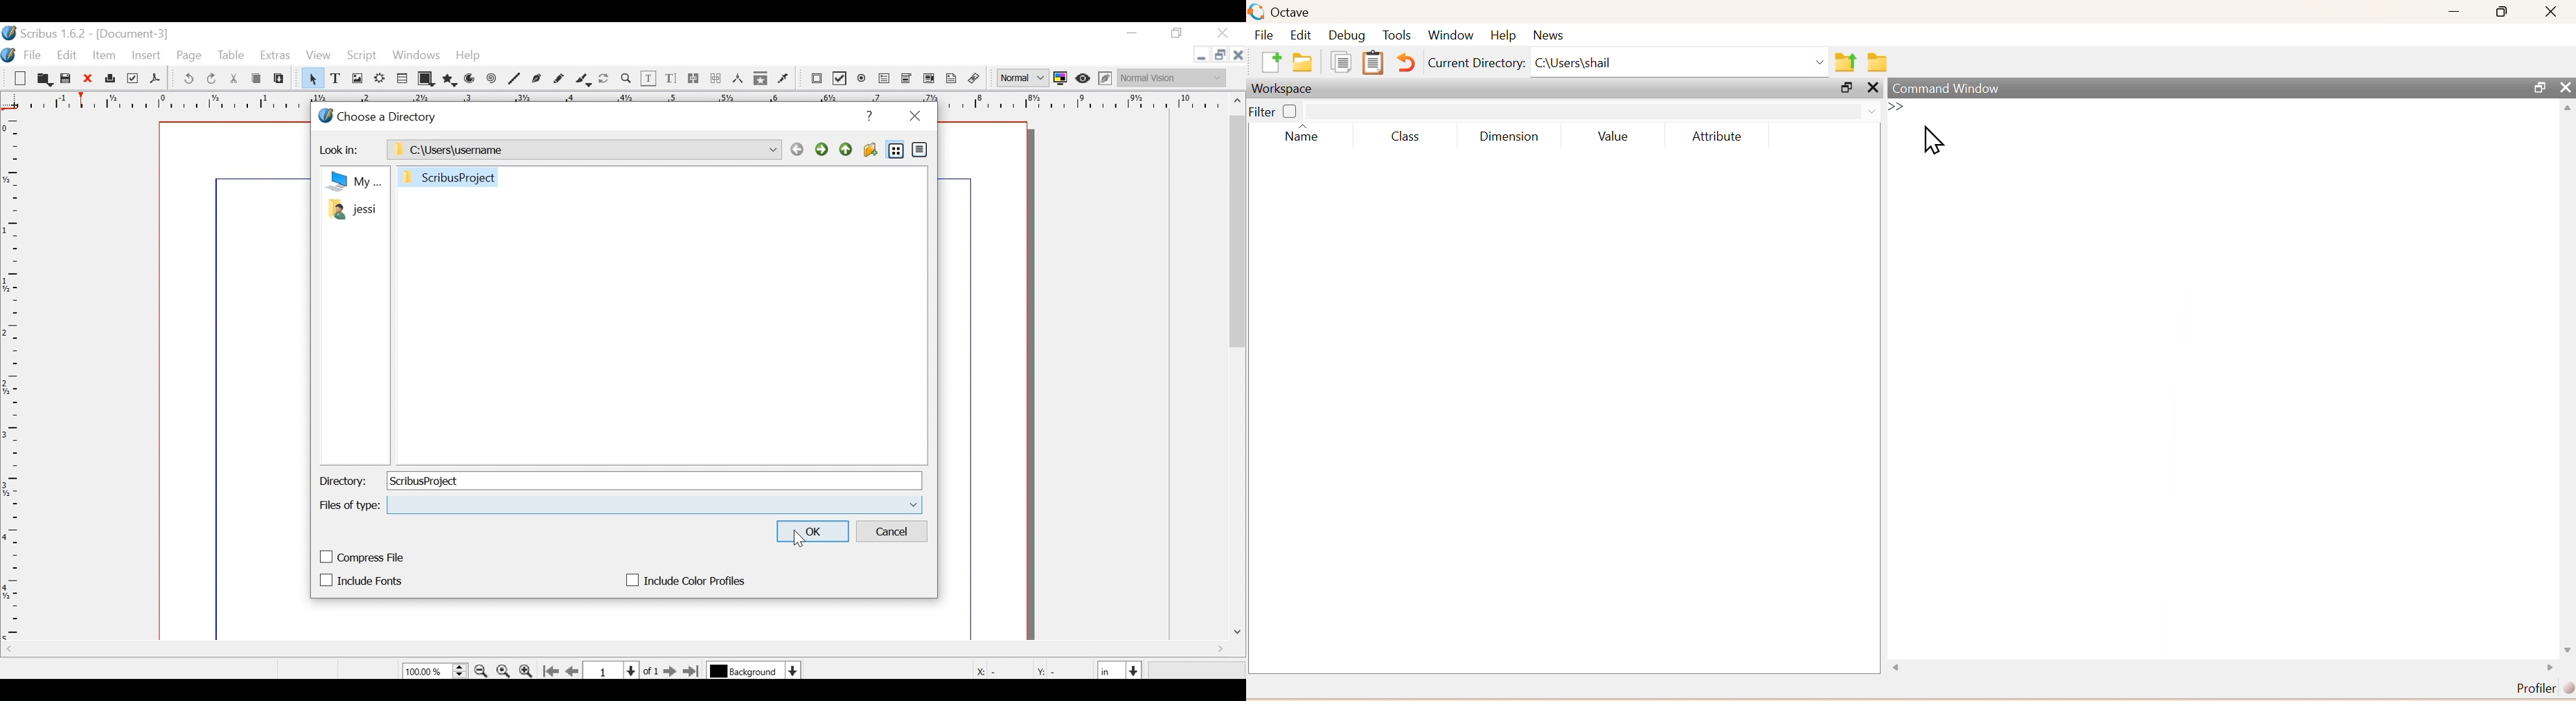 This screenshot has height=728, width=2576. I want to click on Path, so click(582, 150).